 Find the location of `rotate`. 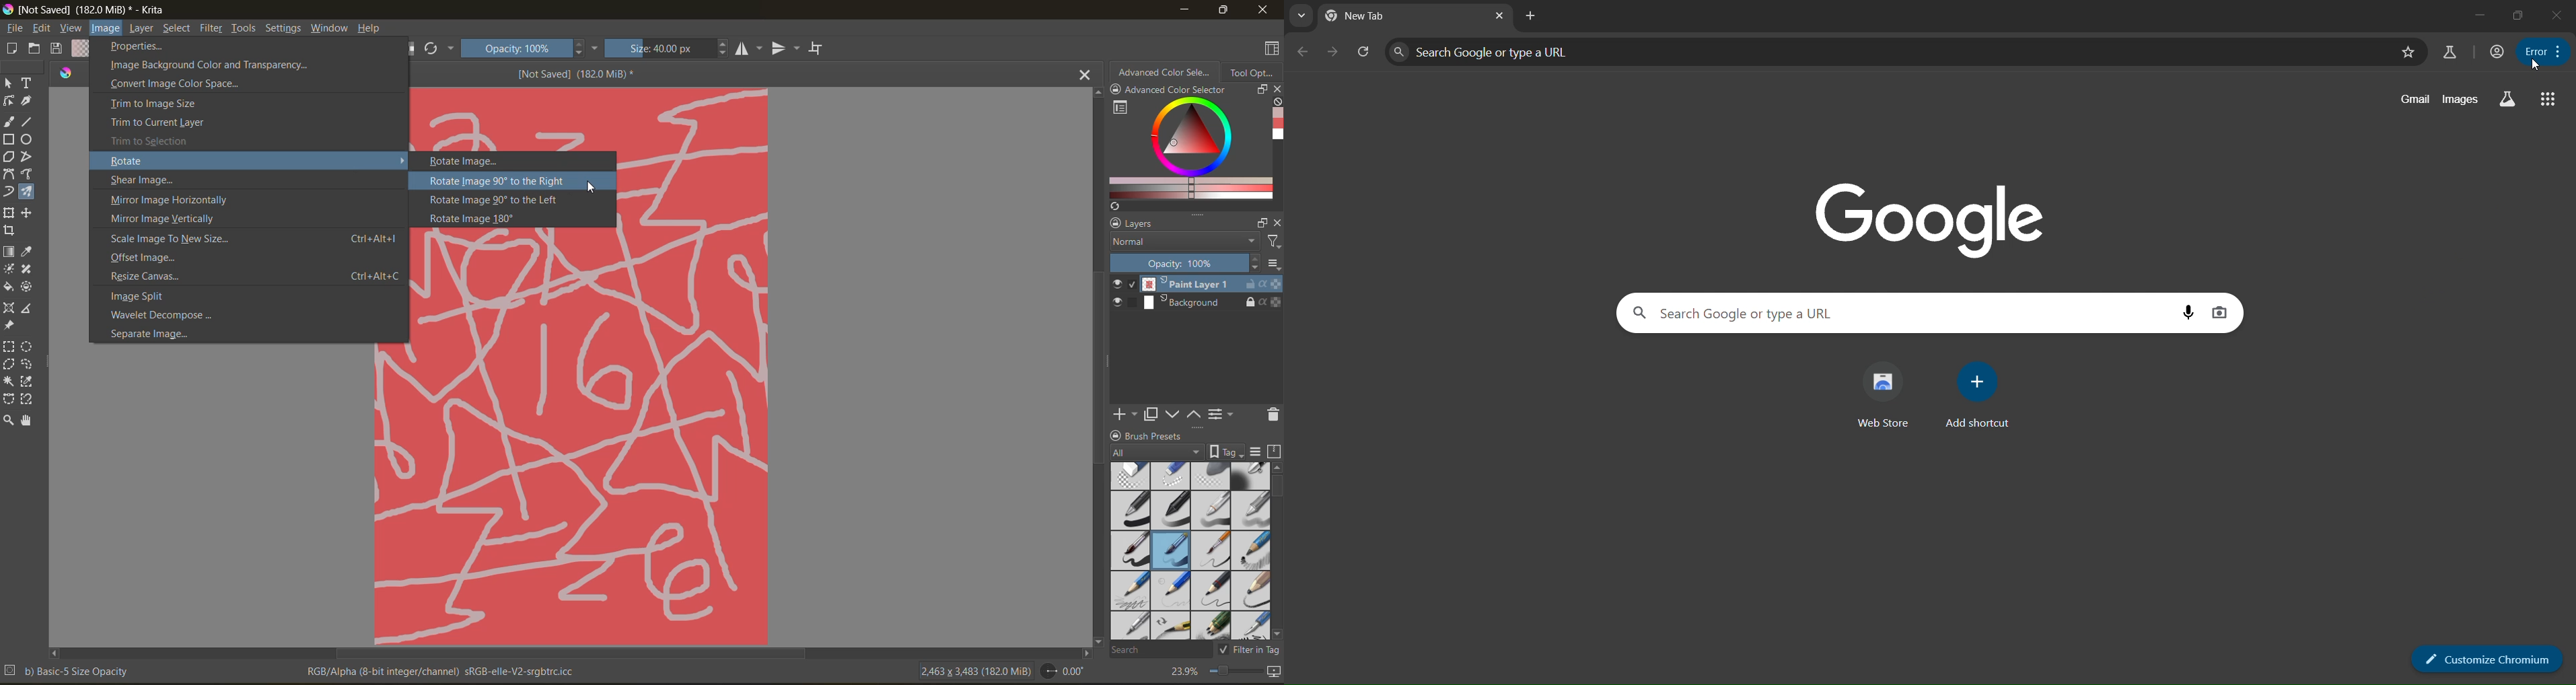

rotate is located at coordinates (145, 161).